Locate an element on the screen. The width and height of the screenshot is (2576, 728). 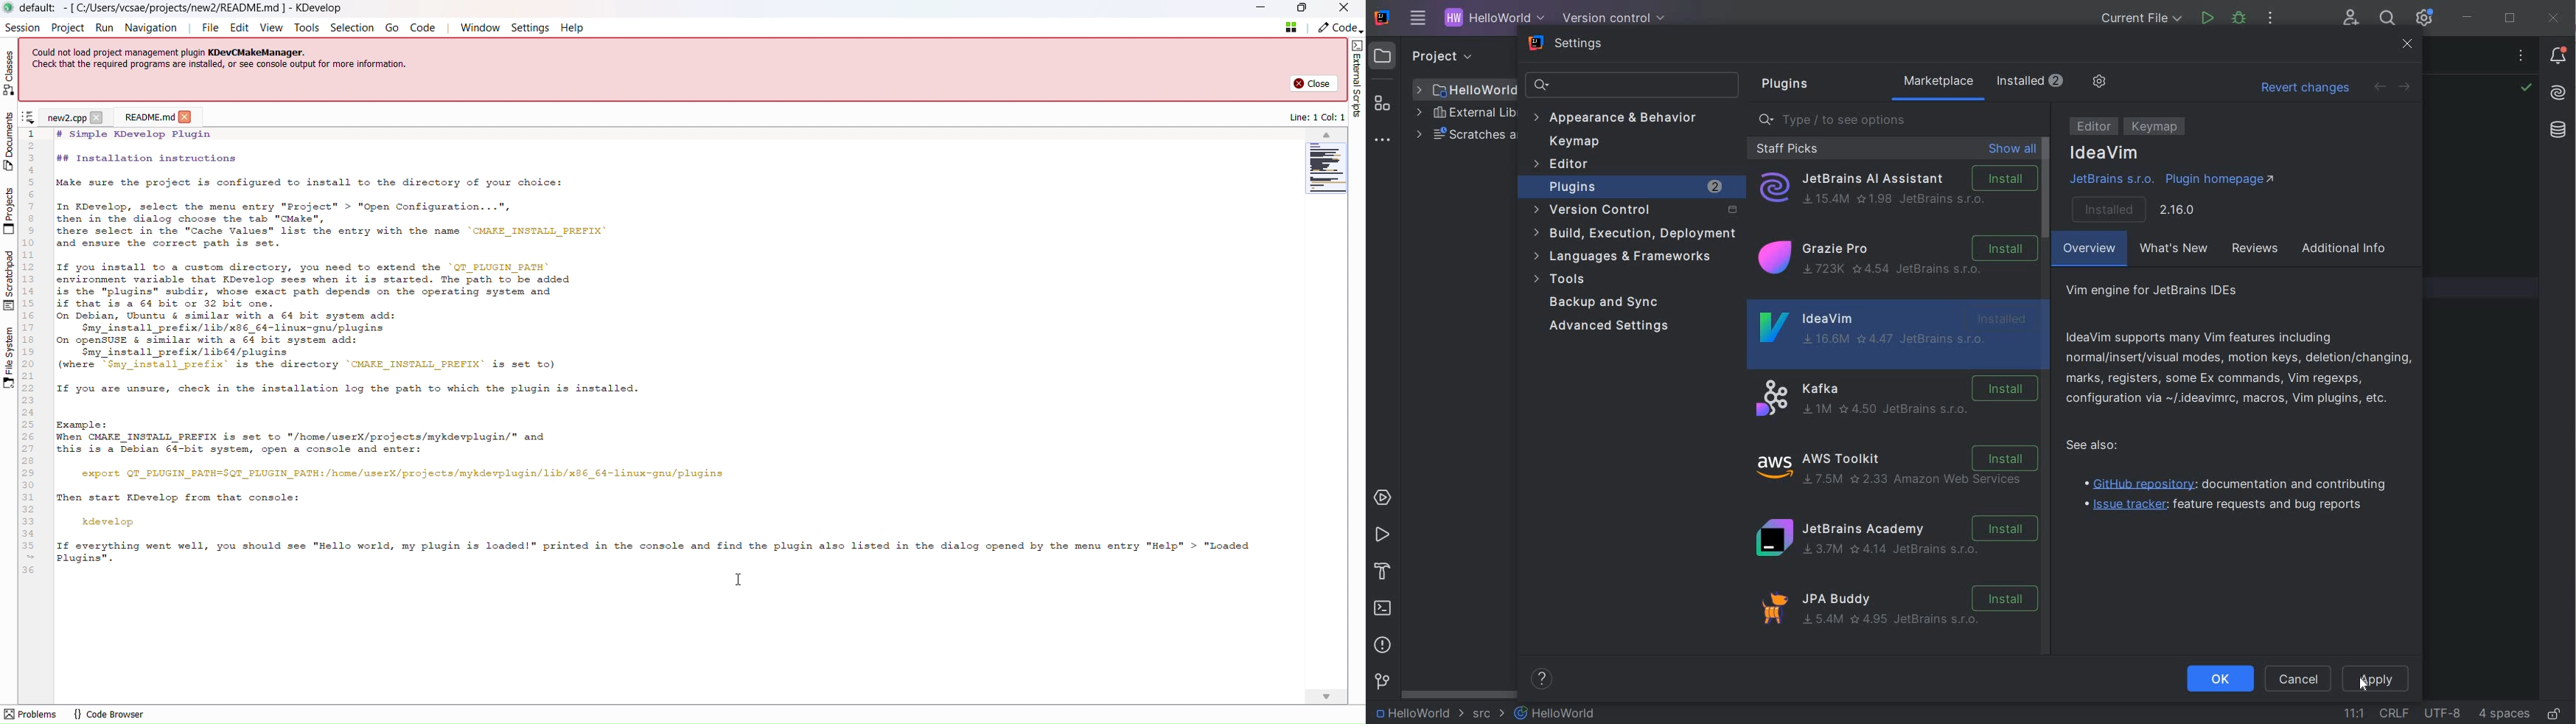
GitHub repository is located at coordinates (2237, 483).